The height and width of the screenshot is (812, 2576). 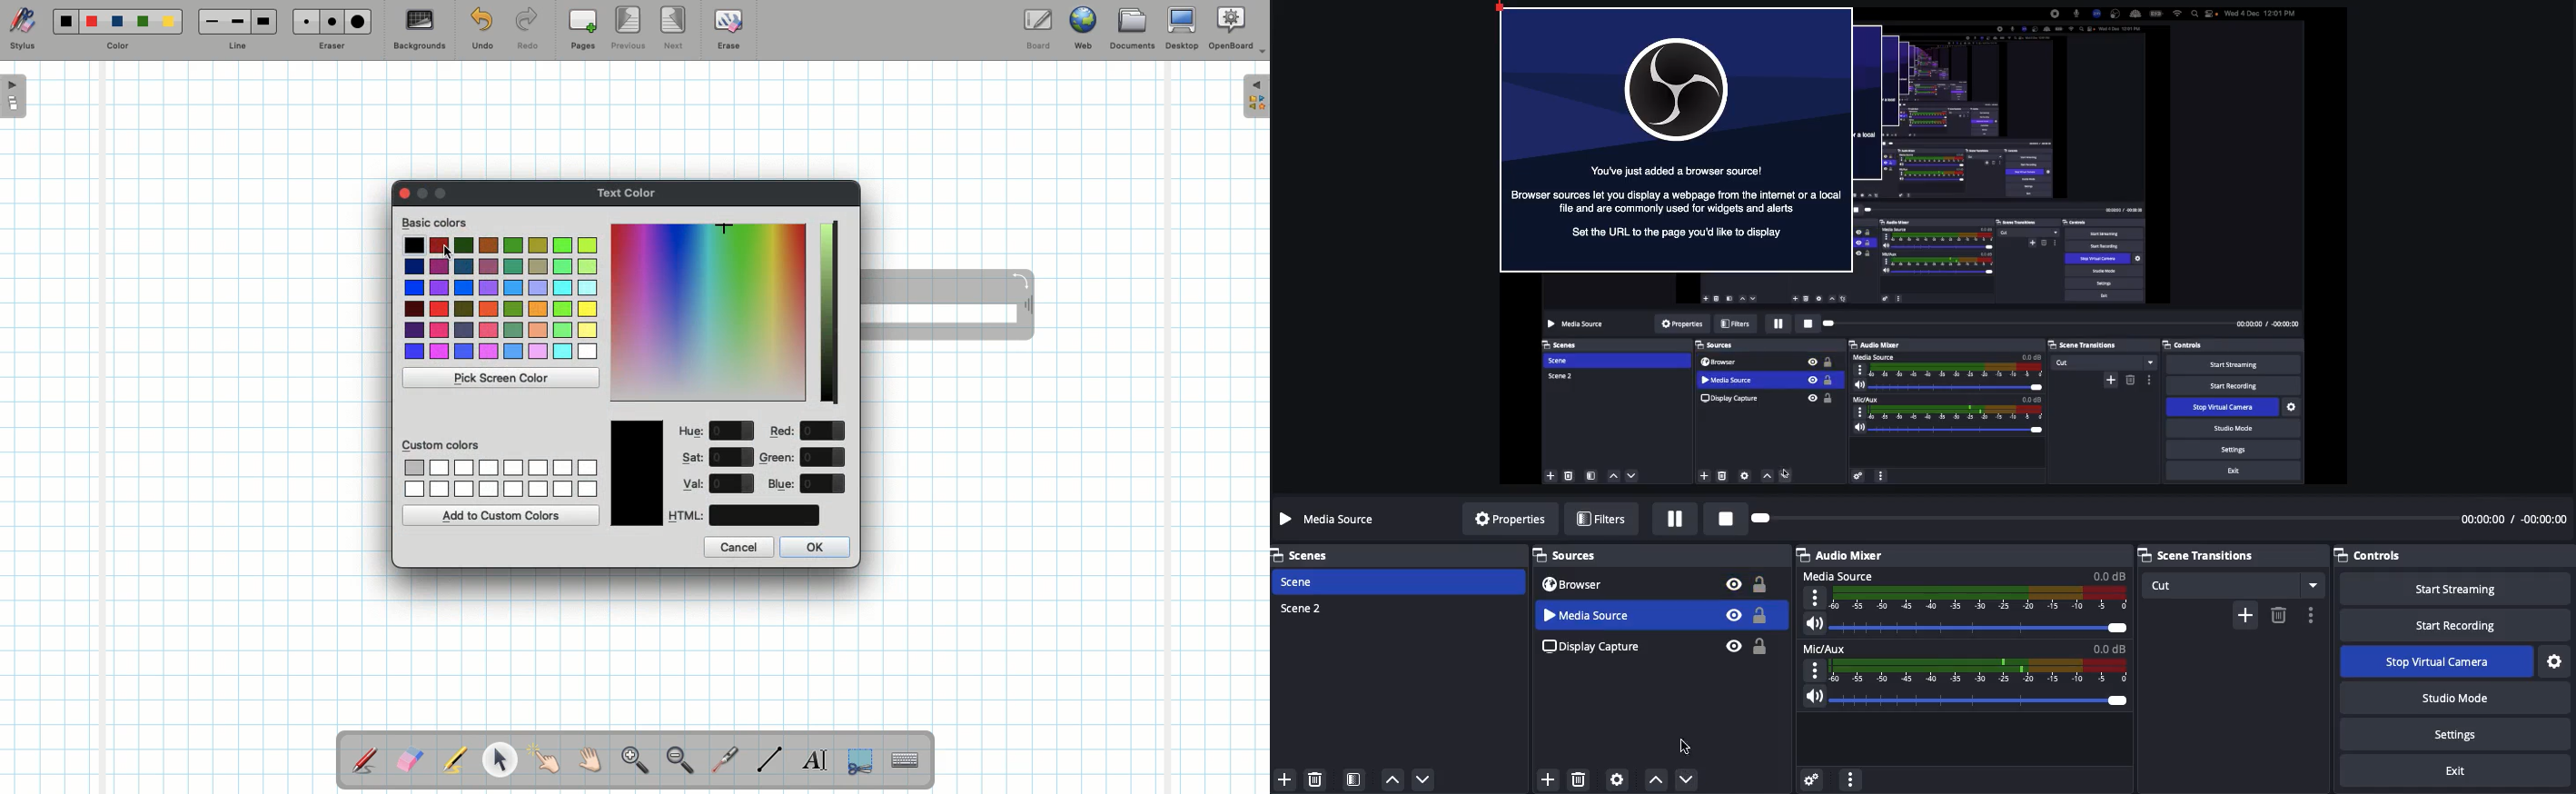 What do you see at coordinates (2454, 735) in the screenshot?
I see `Settings` at bounding box center [2454, 735].